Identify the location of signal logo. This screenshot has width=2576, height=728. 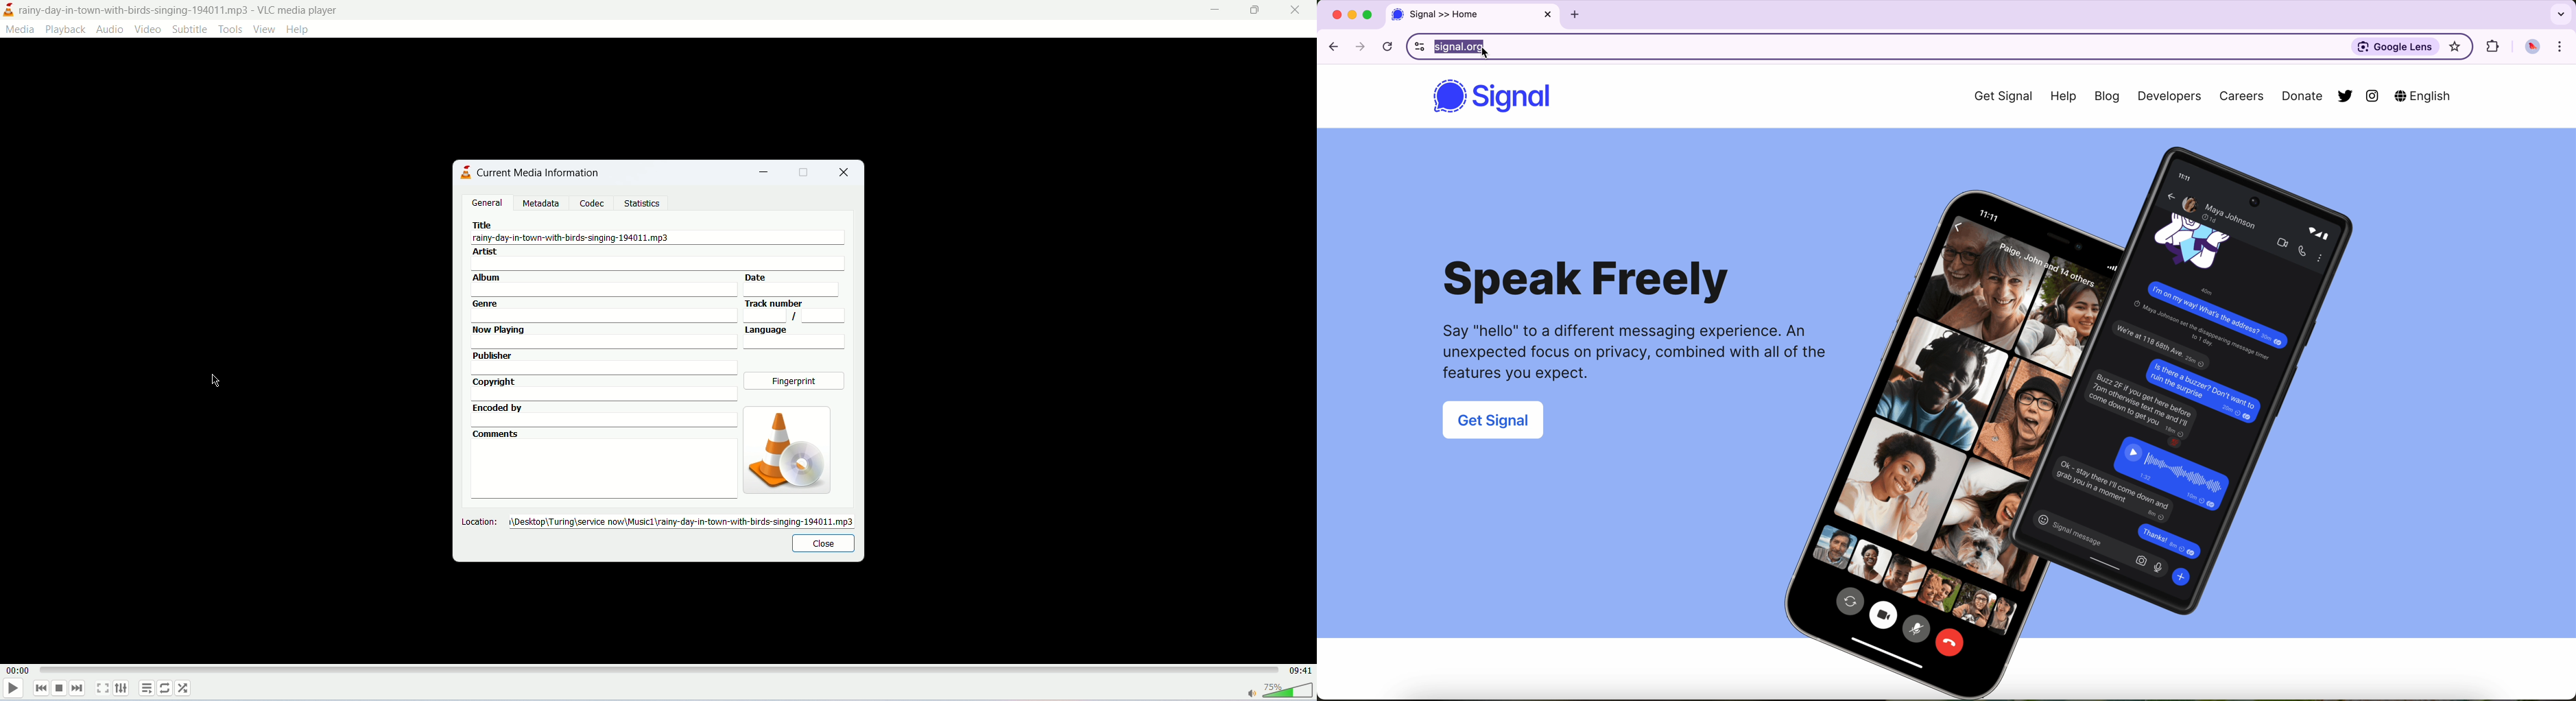
(1448, 97).